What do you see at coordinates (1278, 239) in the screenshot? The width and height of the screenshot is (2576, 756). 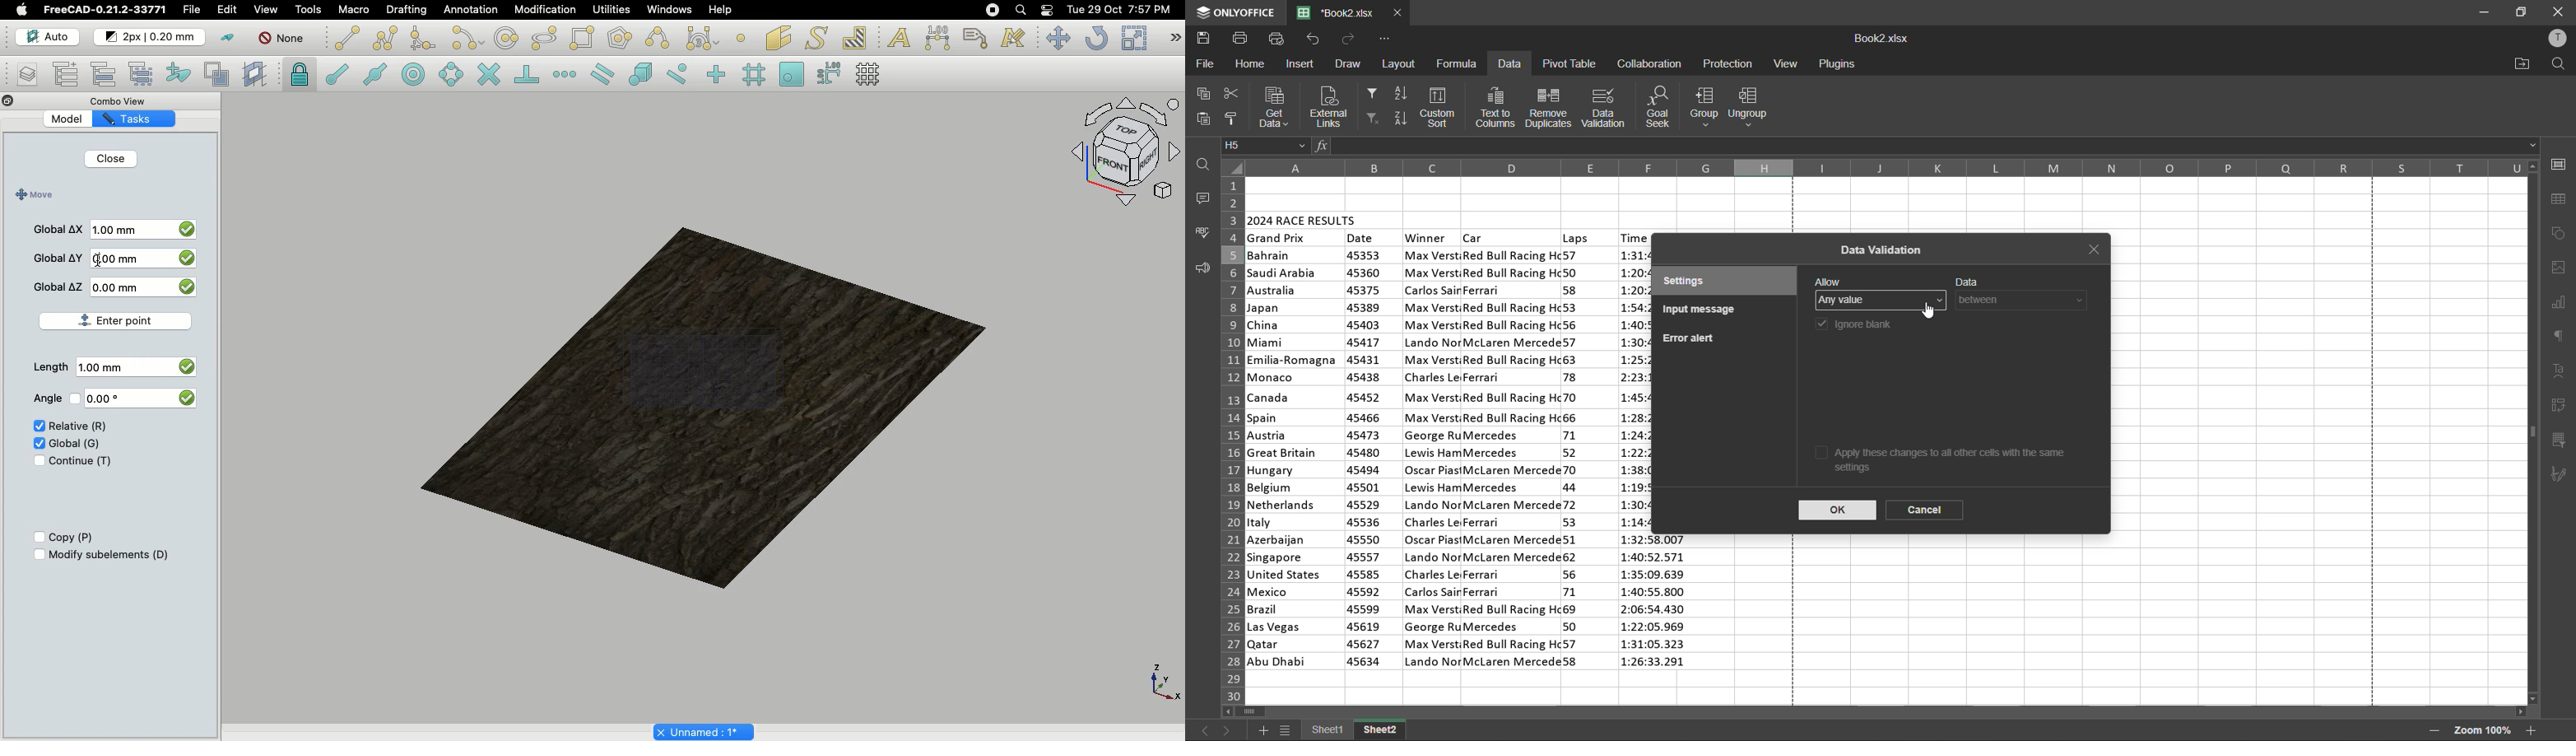 I see `grand prix` at bounding box center [1278, 239].